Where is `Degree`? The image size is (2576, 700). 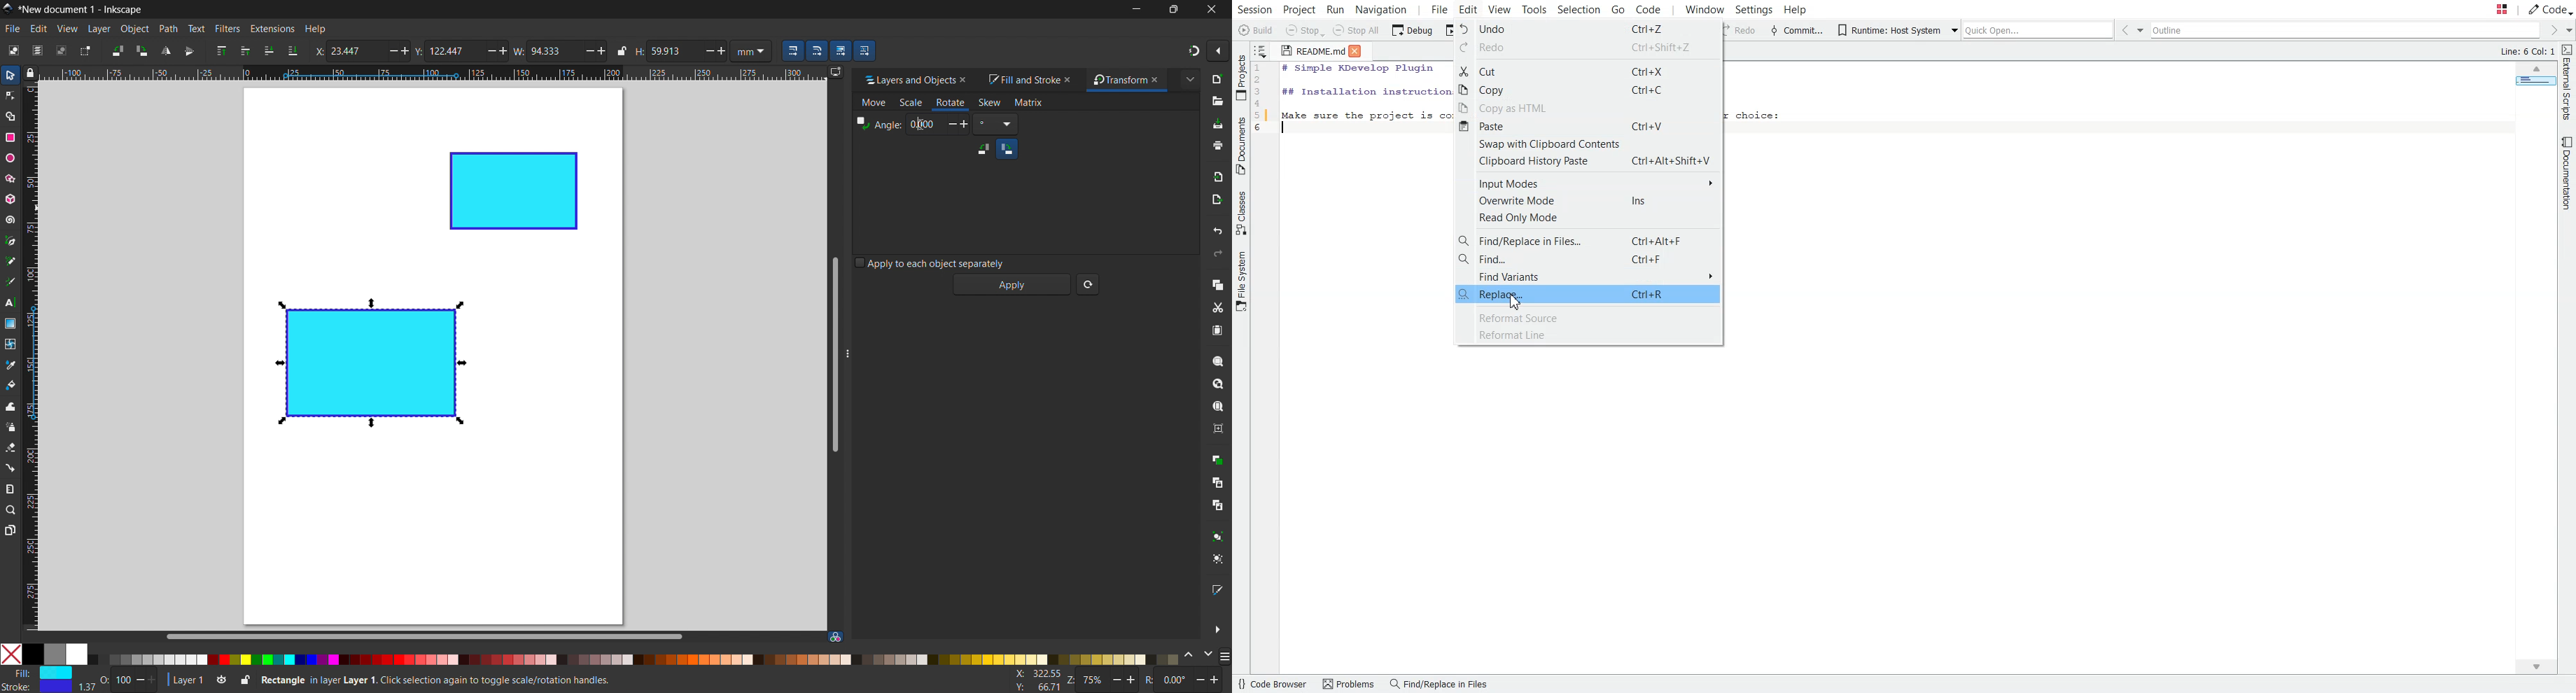
Degree is located at coordinates (996, 124).